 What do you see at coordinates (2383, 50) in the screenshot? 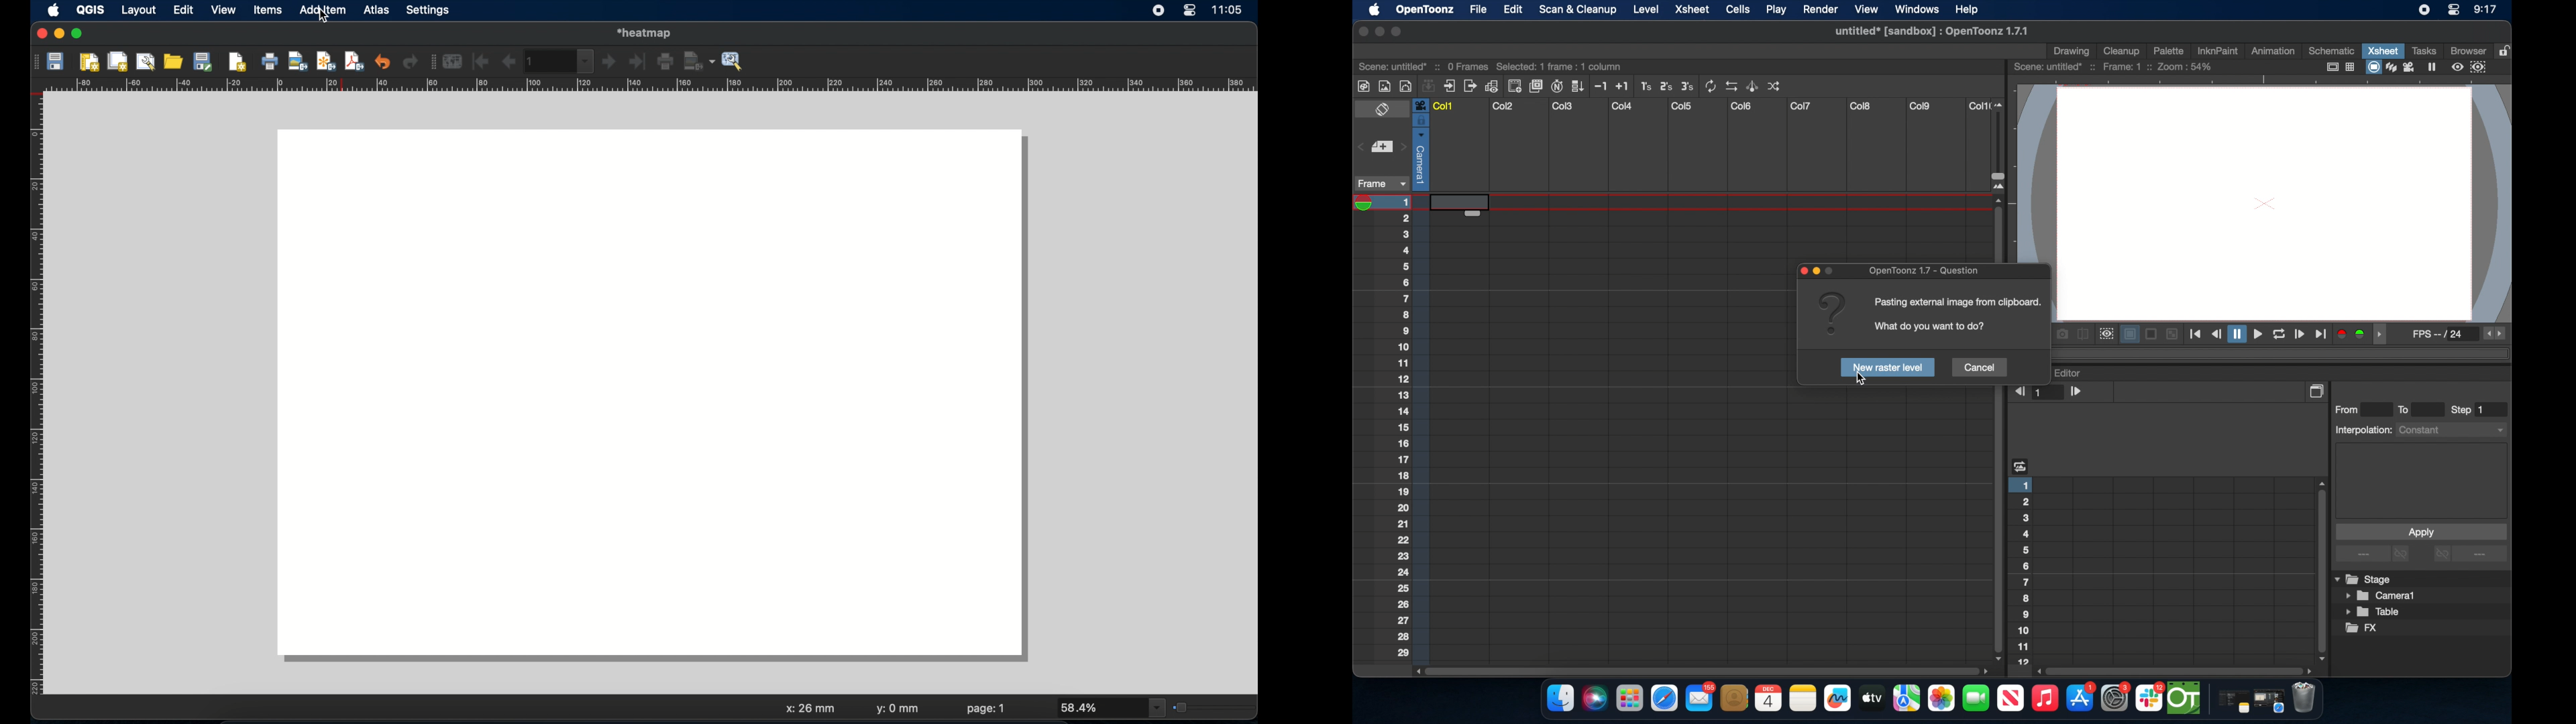
I see `xsheet` at bounding box center [2383, 50].